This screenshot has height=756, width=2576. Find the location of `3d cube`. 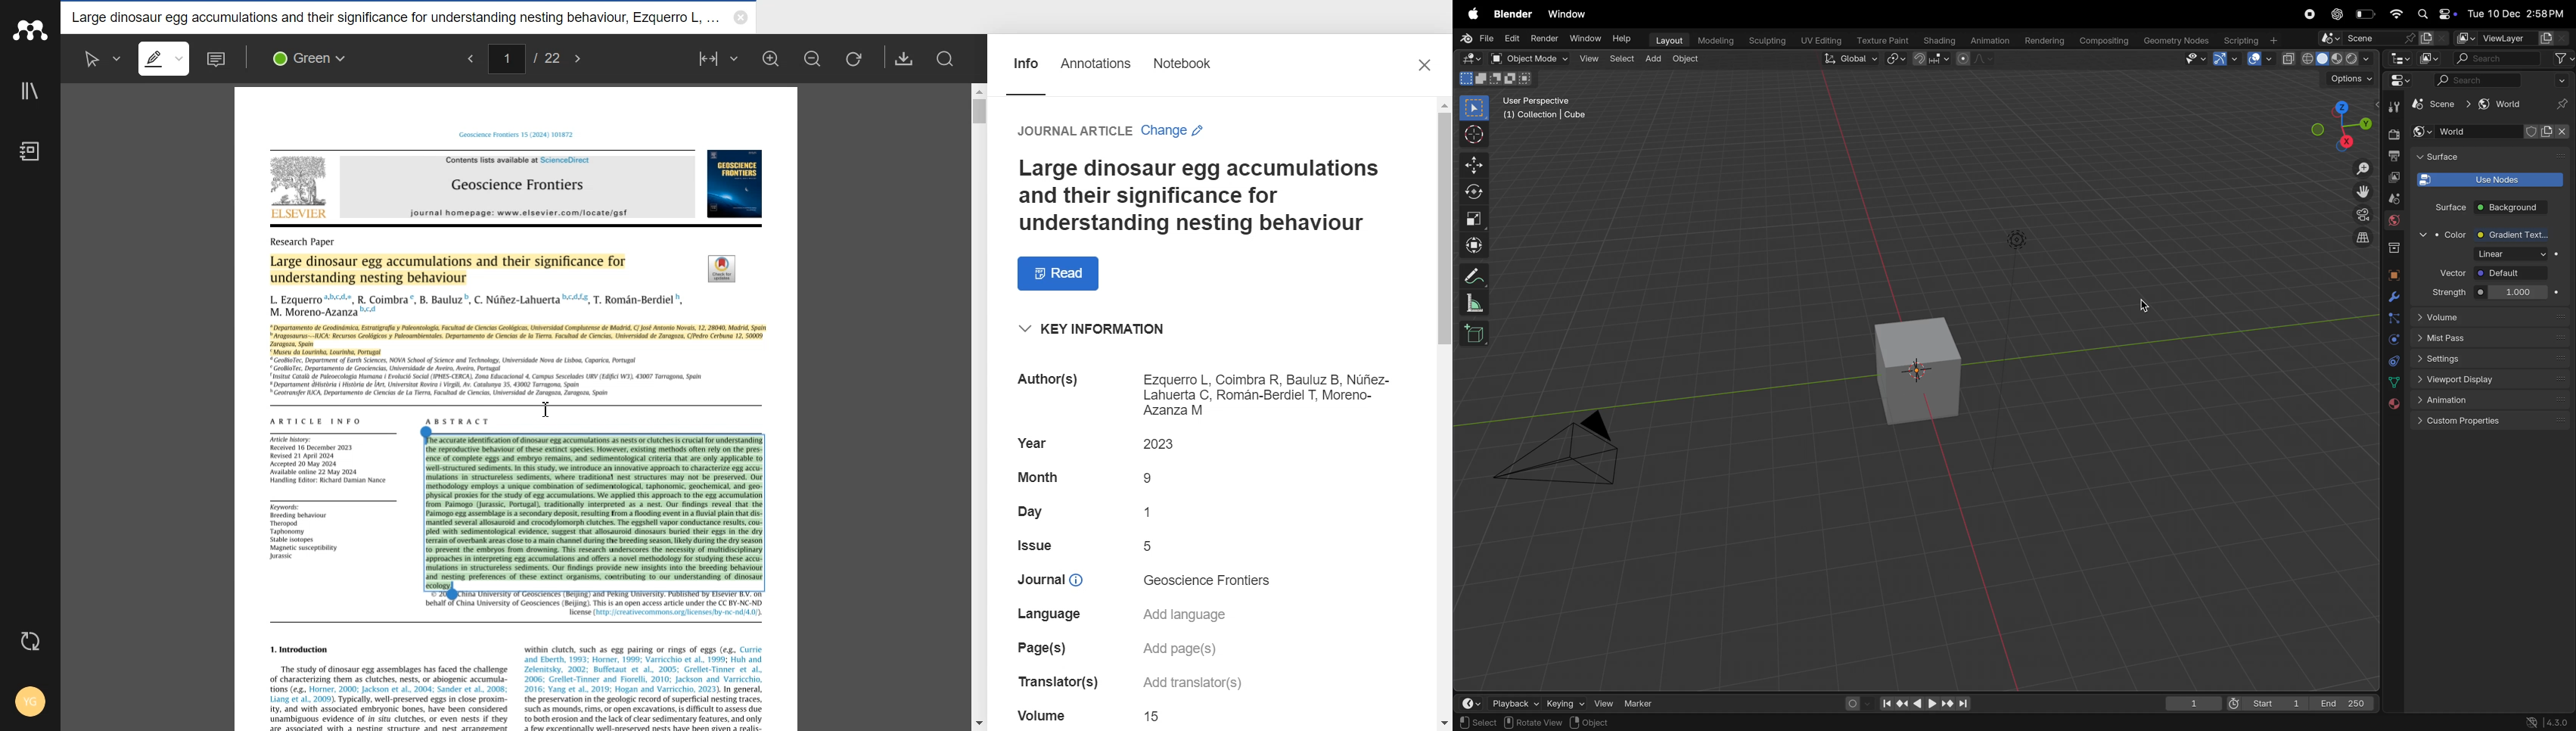

3d cube is located at coordinates (1916, 370).